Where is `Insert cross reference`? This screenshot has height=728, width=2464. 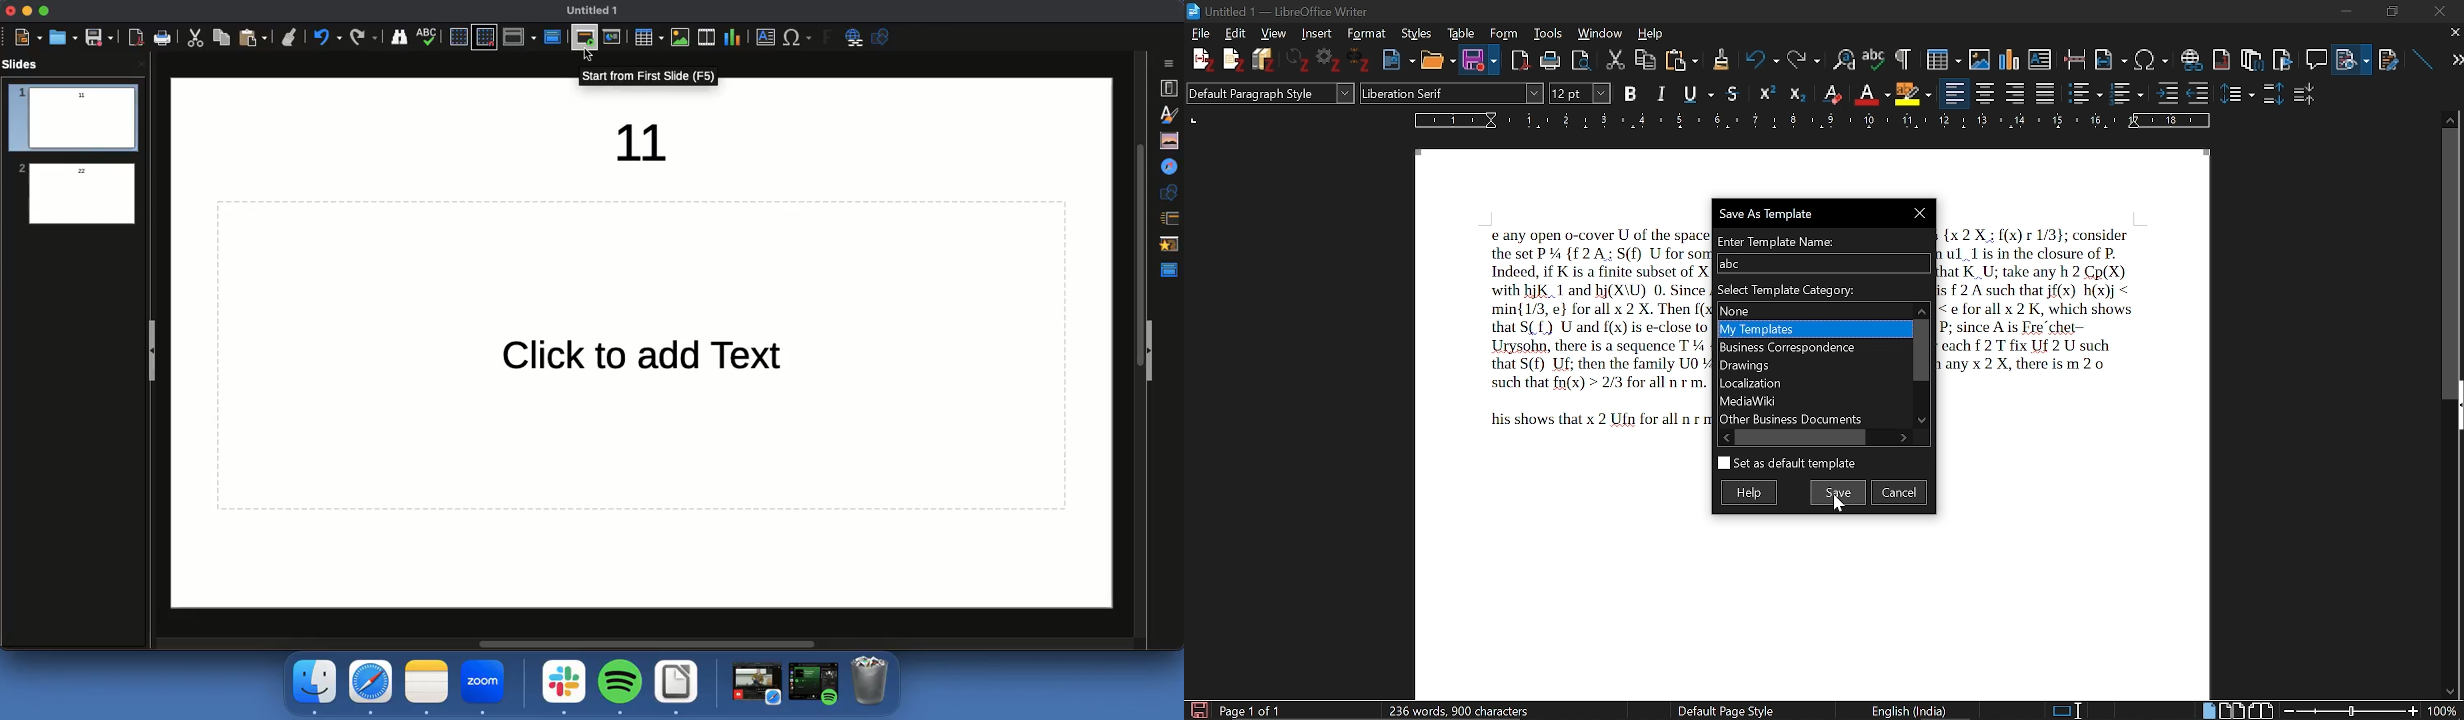 Insert cross reference is located at coordinates (2389, 55).